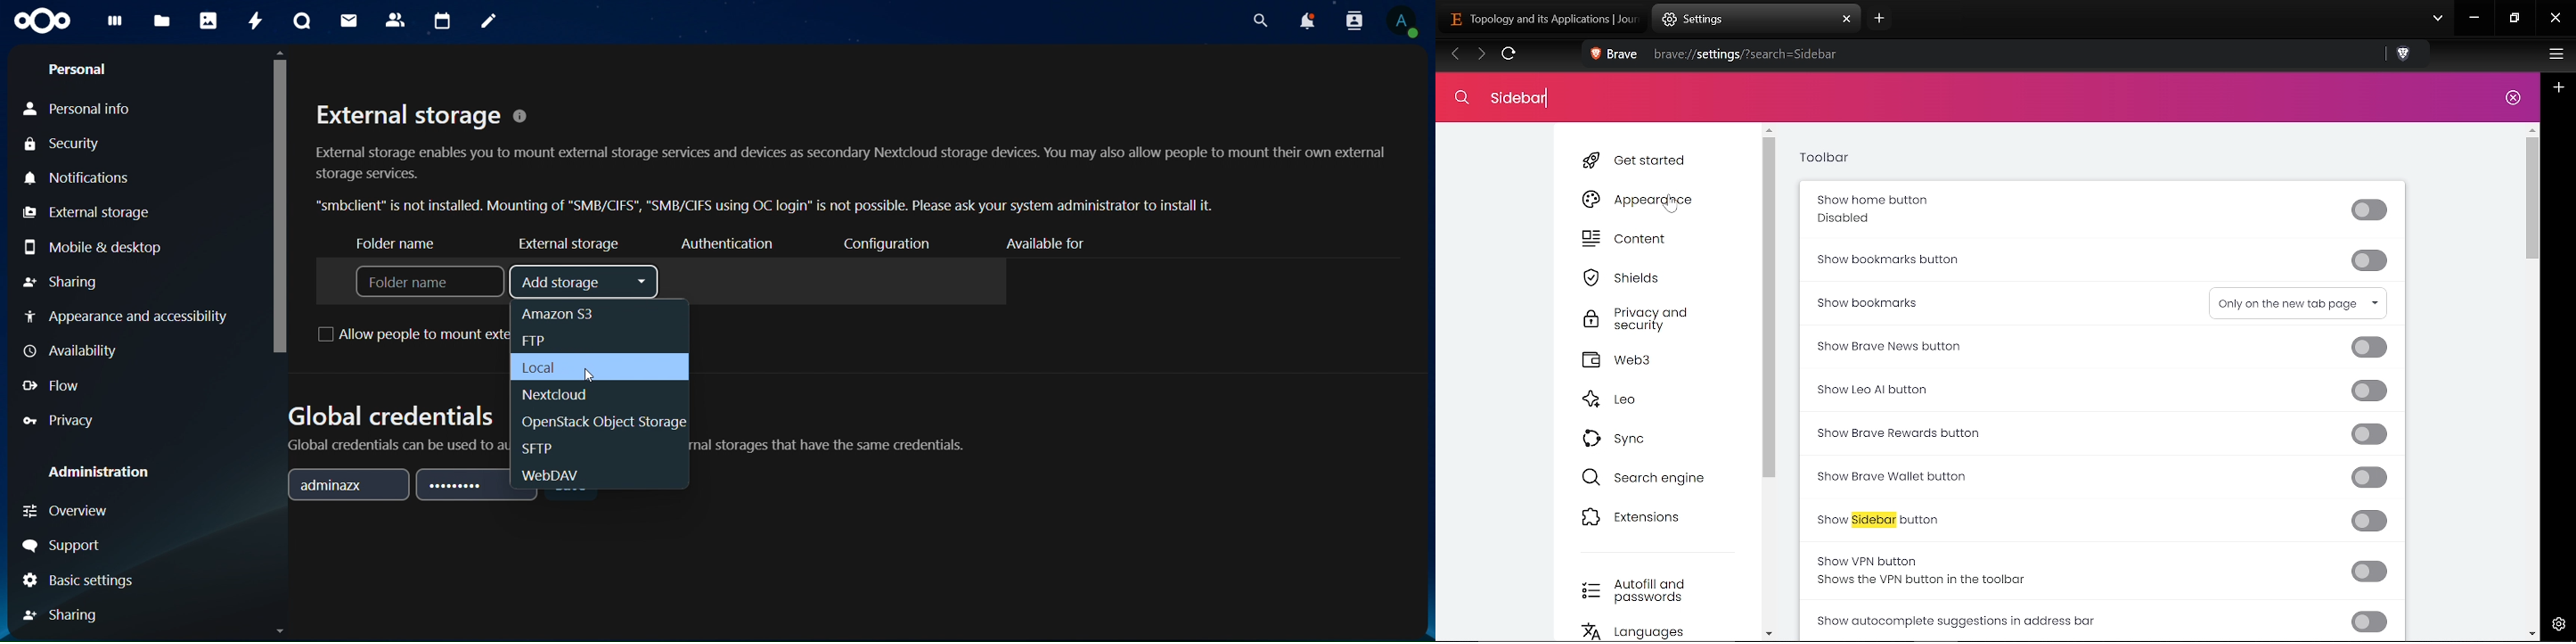  I want to click on Move down in toolbar, so click(2531, 633).